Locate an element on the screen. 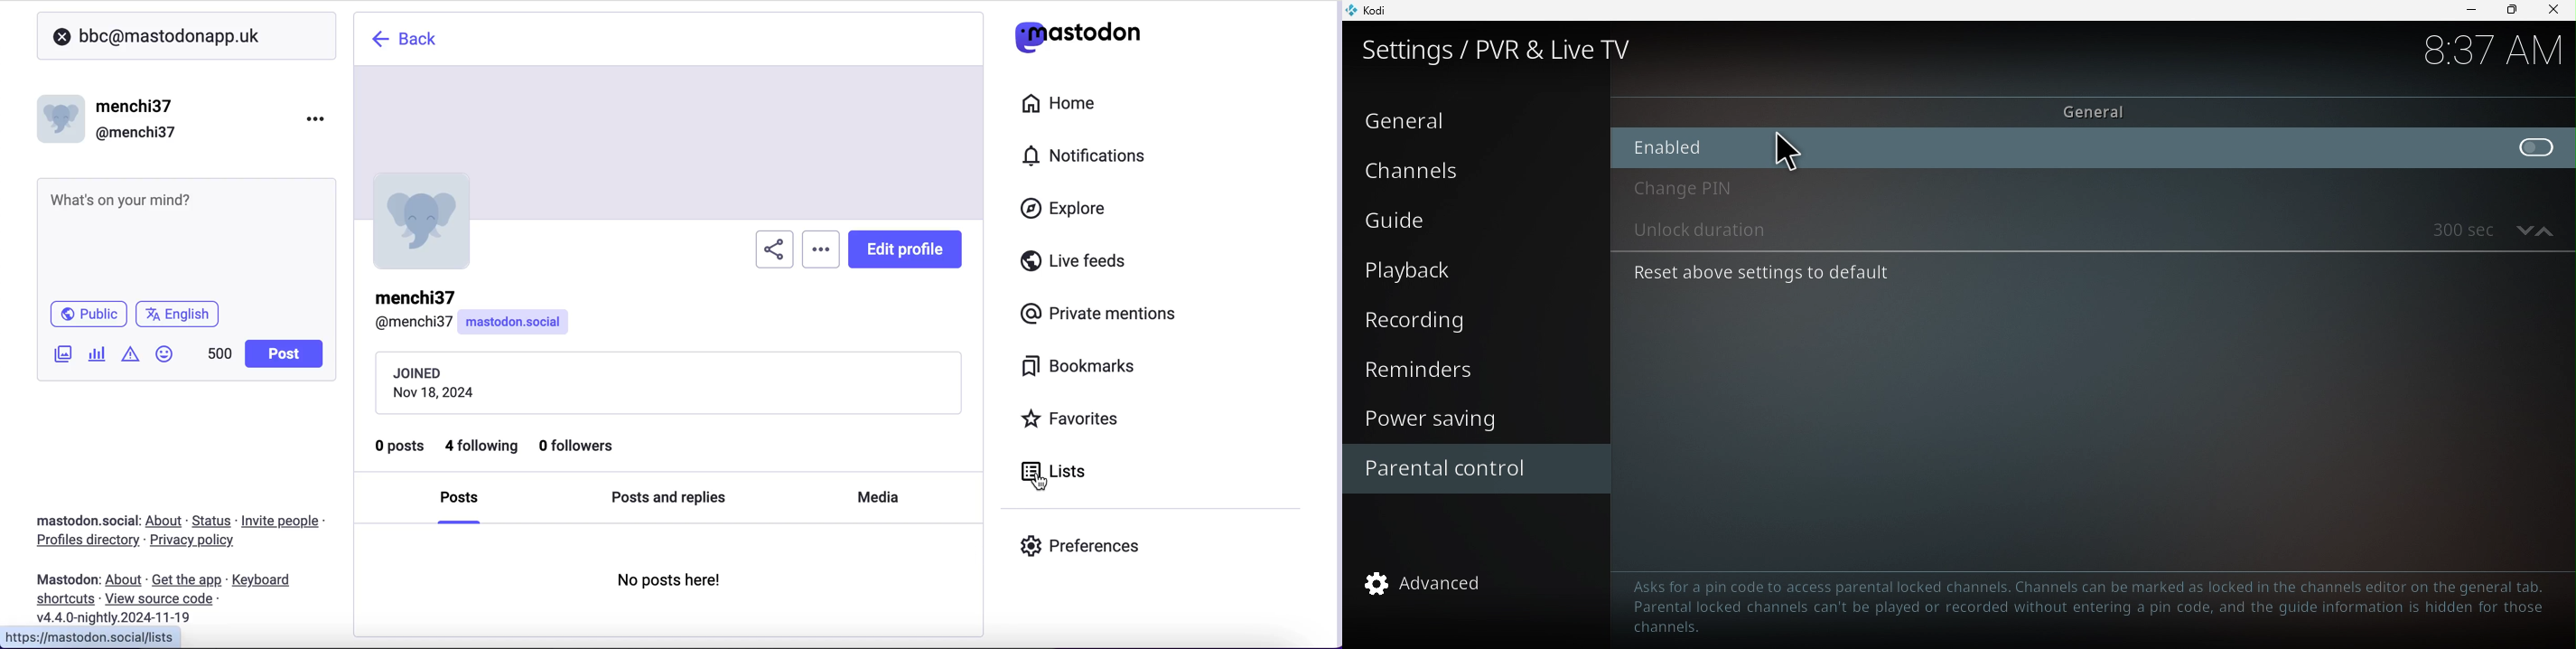 The height and width of the screenshot is (672, 2576). time is located at coordinates (2478, 54).